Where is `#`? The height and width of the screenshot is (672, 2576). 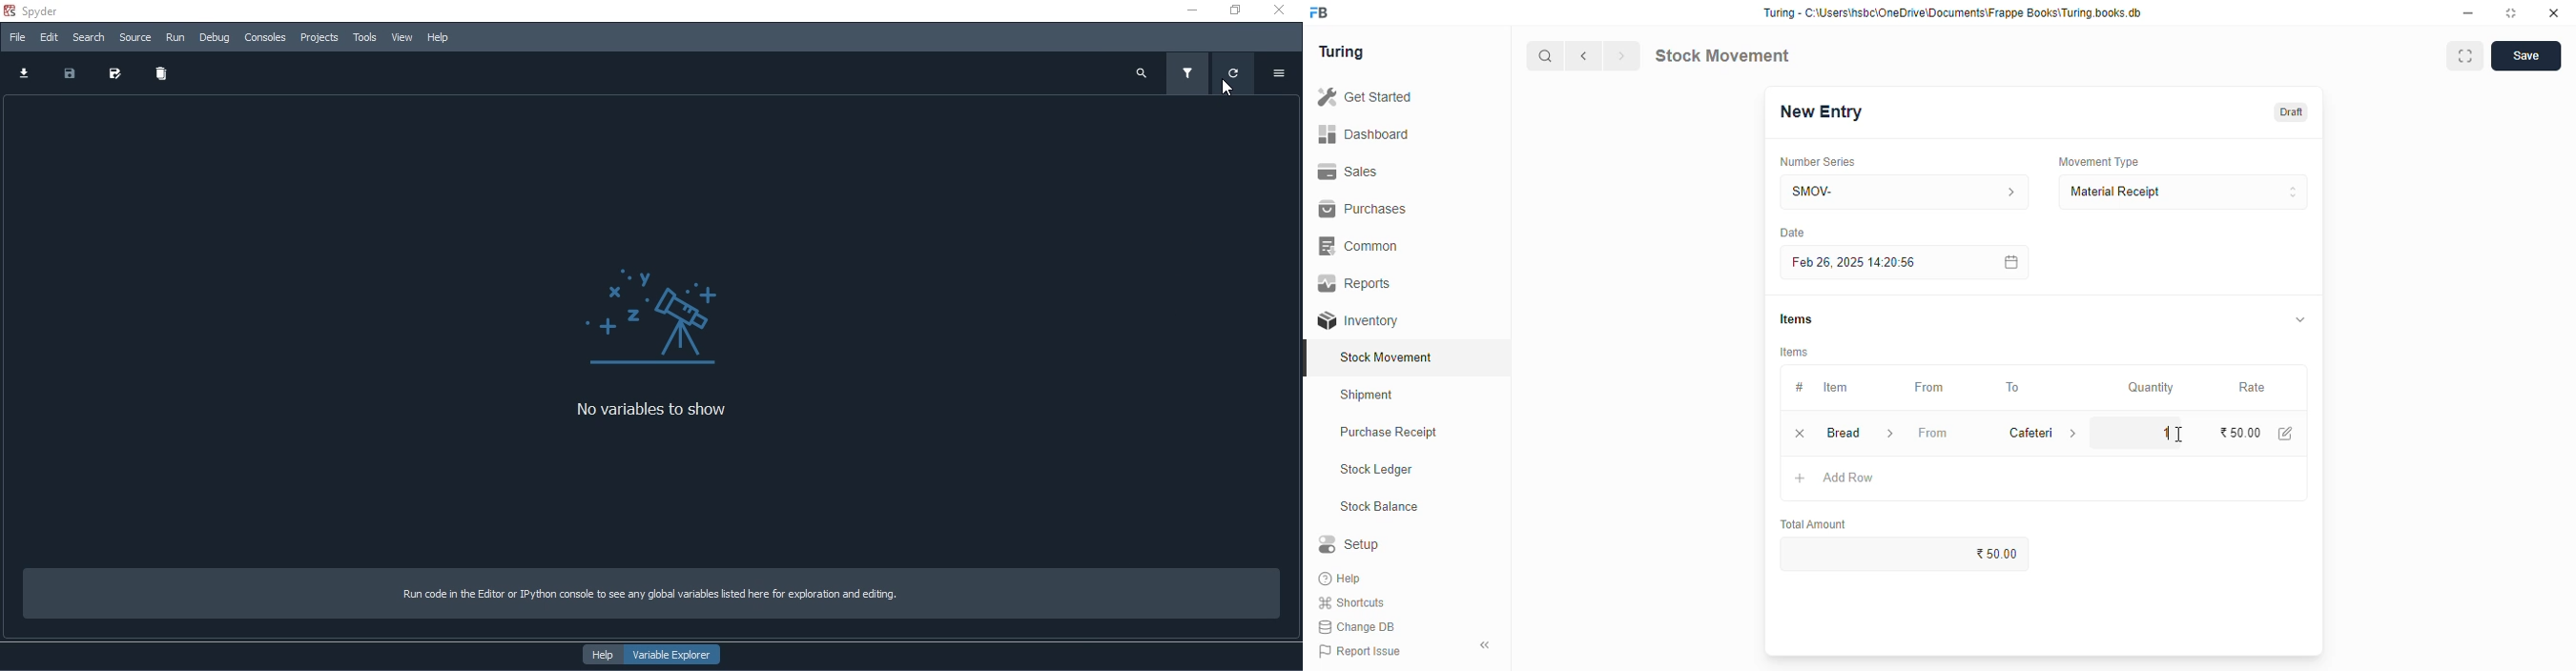
# is located at coordinates (1800, 388).